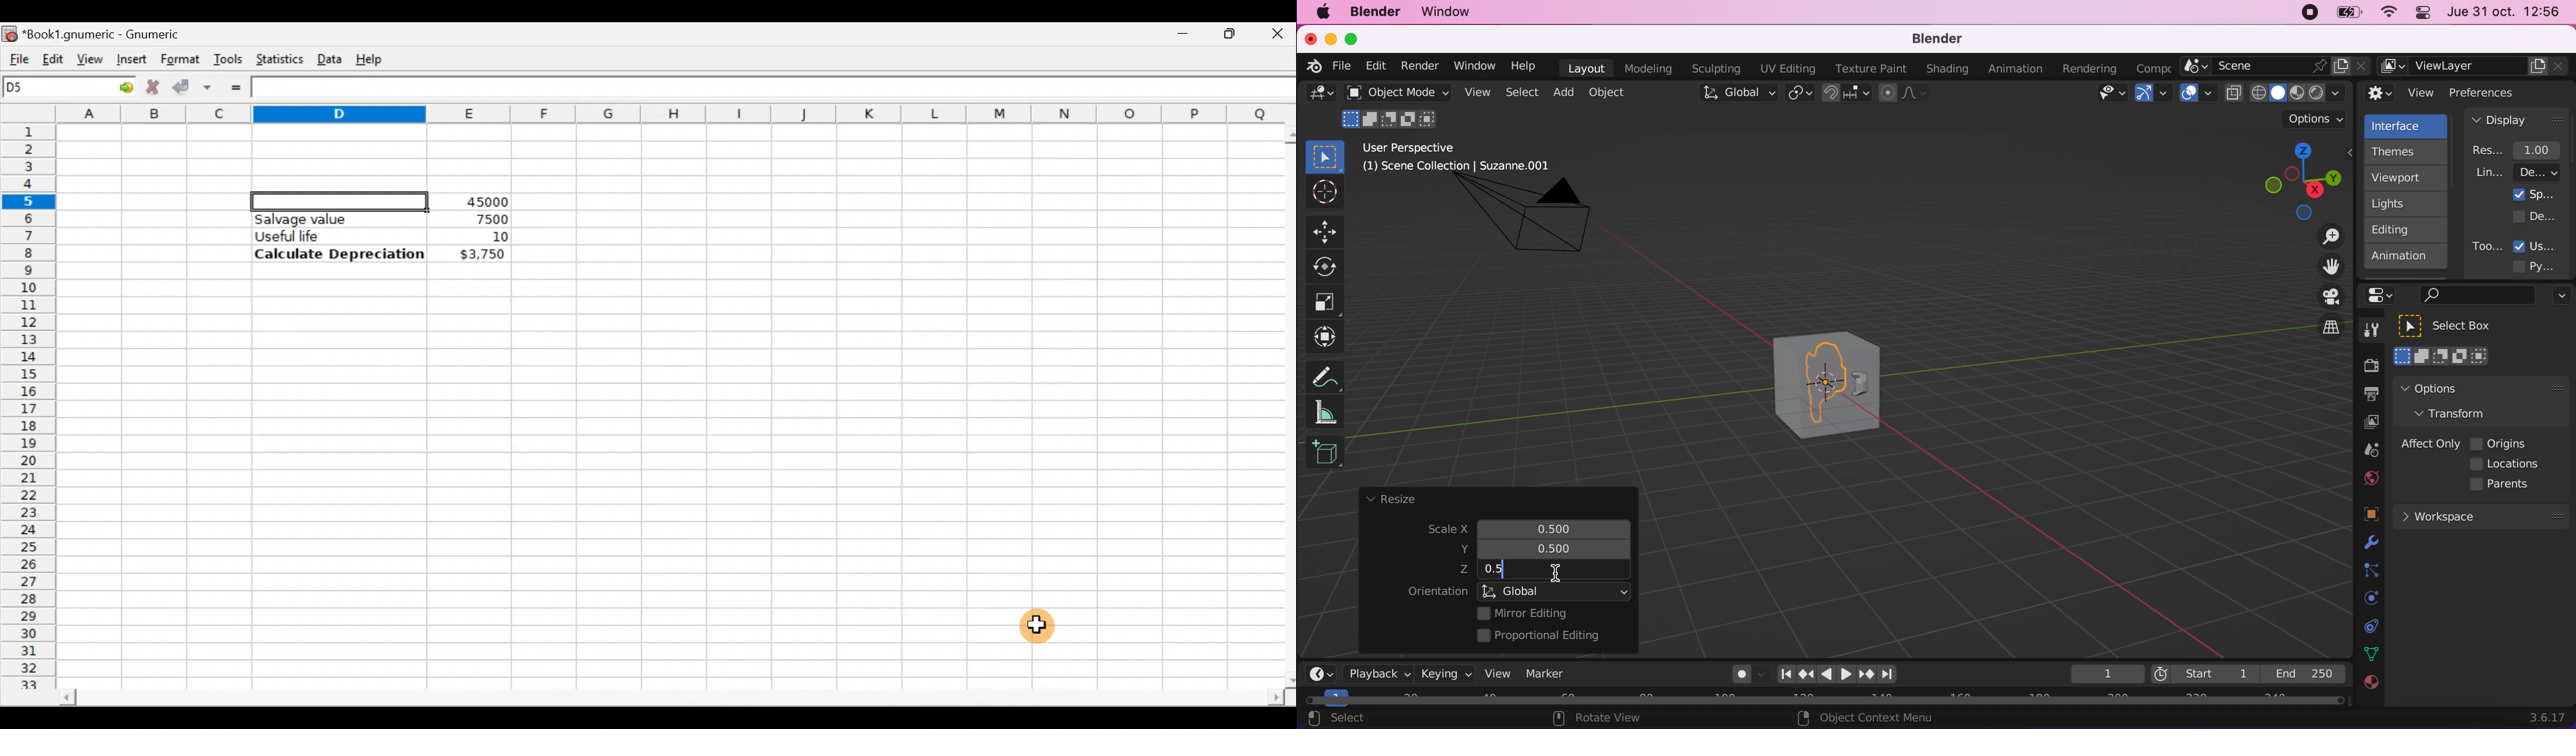 The width and height of the screenshot is (2576, 756). What do you see at coordinates (371, 58) in the screenshot?
I see `Help` at bounding box center [371, 58].